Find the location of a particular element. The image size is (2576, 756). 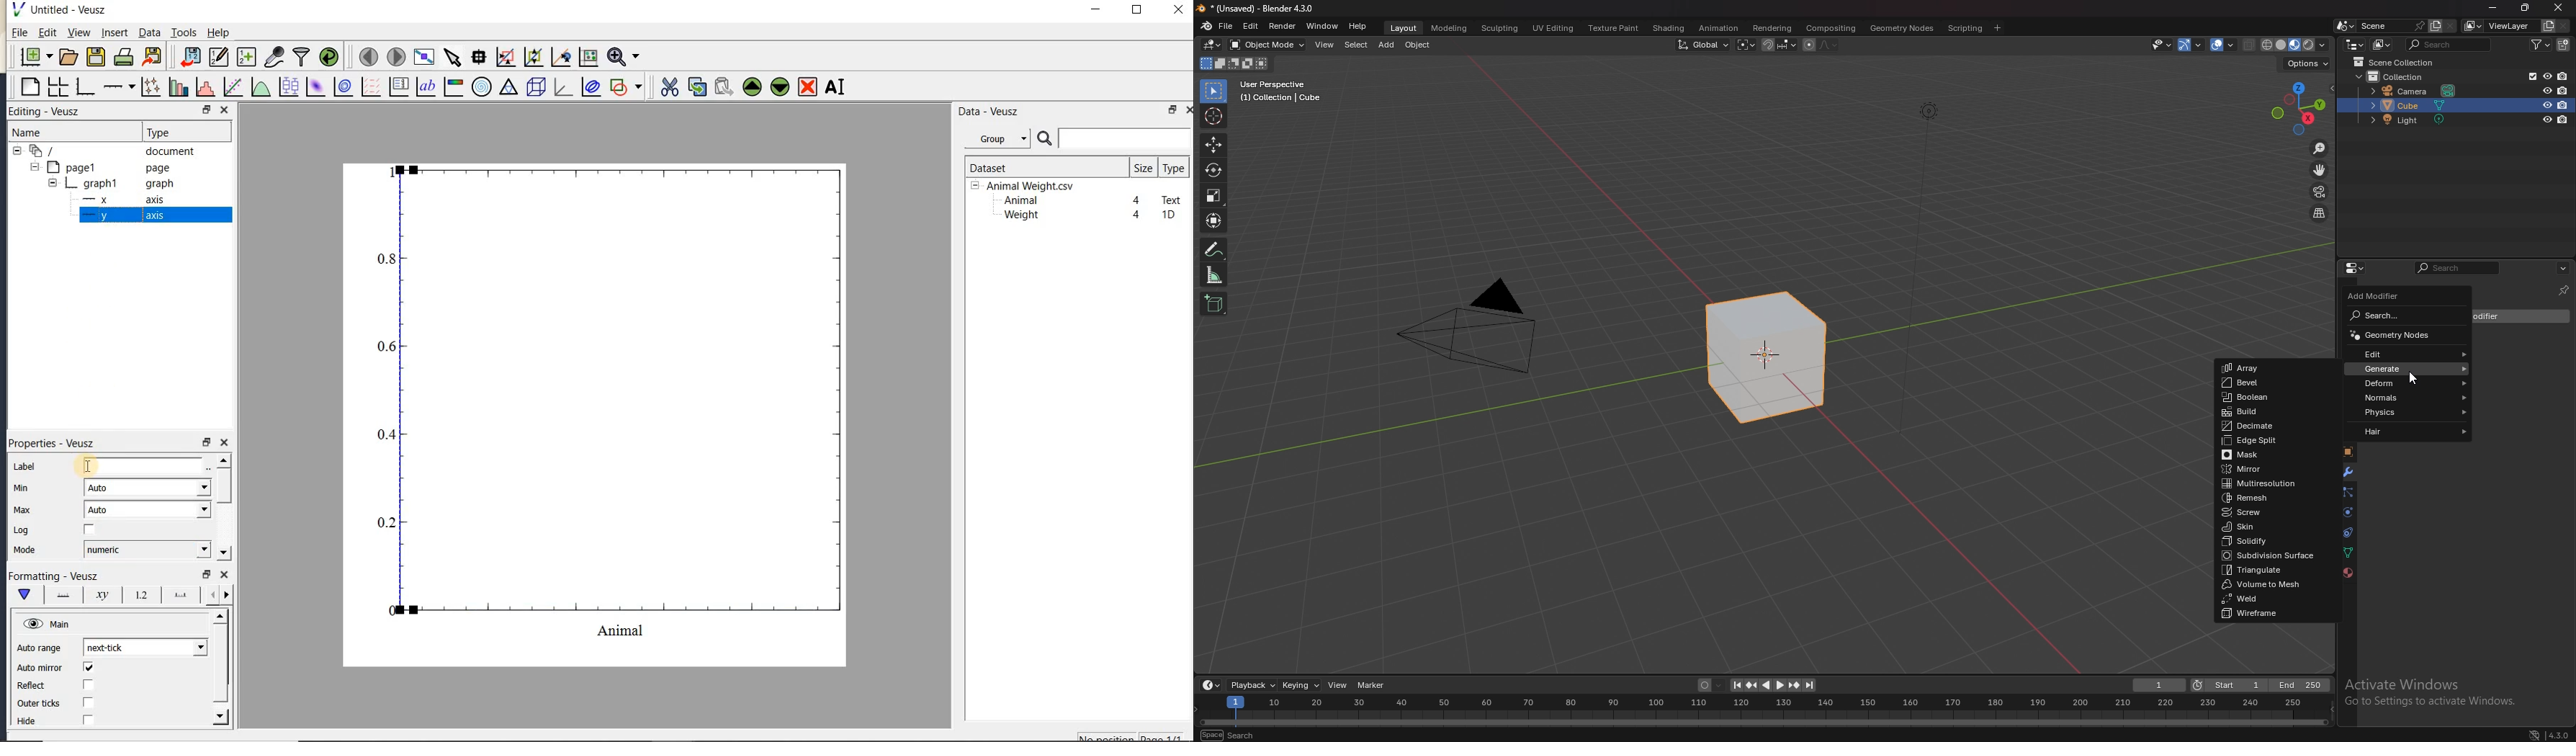

zoom function menus is located at coordinates (623, 57).